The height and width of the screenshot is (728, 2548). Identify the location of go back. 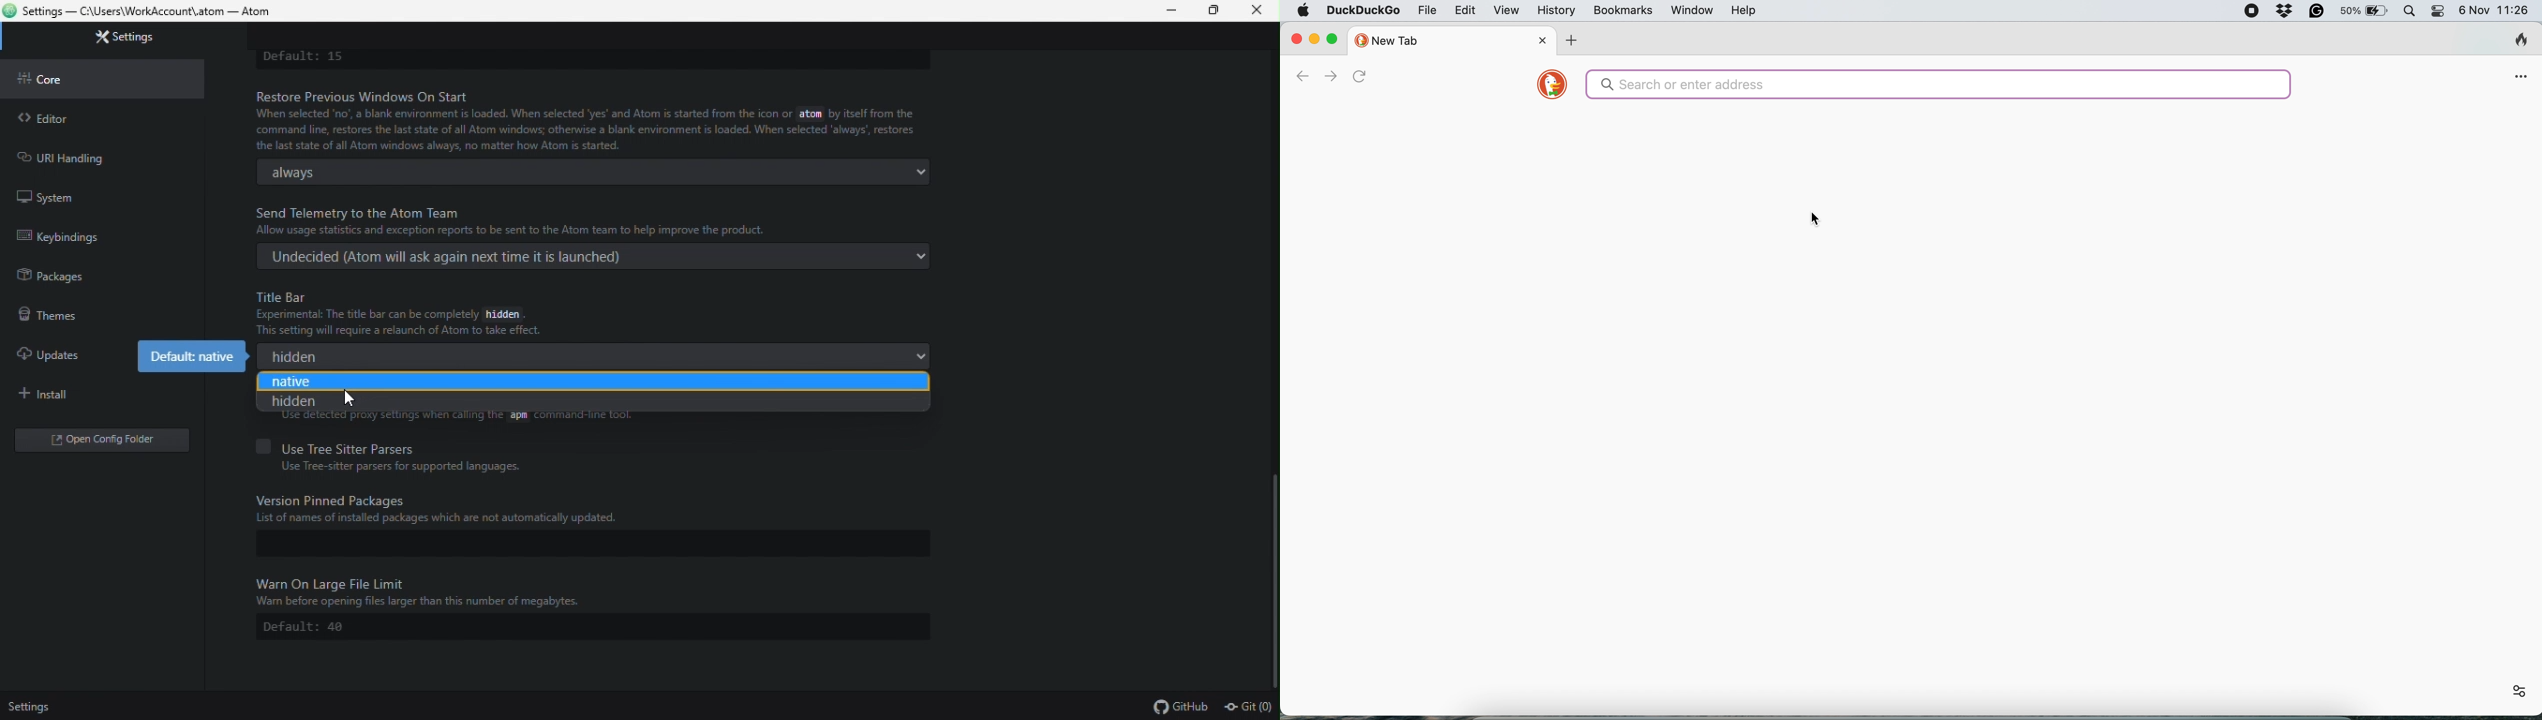
(1301, 77).